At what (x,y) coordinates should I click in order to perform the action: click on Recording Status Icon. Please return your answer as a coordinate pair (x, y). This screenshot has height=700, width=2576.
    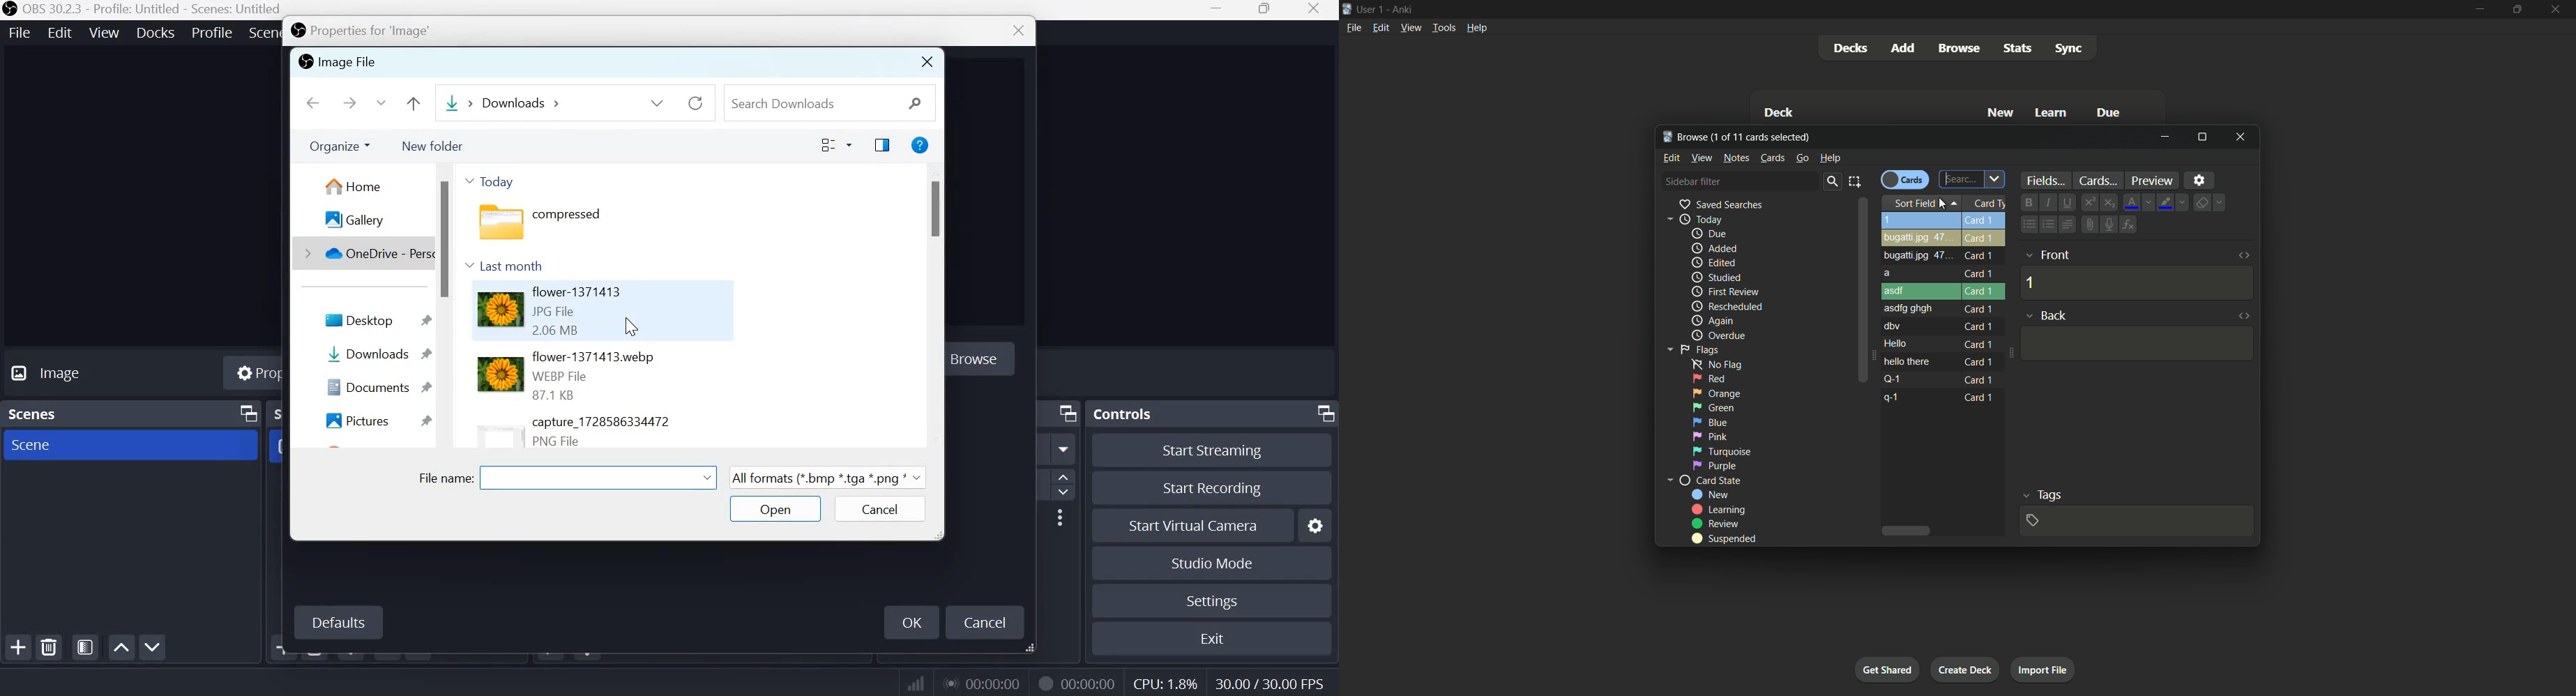
    Looking at the image, I should click on (1045, 683).